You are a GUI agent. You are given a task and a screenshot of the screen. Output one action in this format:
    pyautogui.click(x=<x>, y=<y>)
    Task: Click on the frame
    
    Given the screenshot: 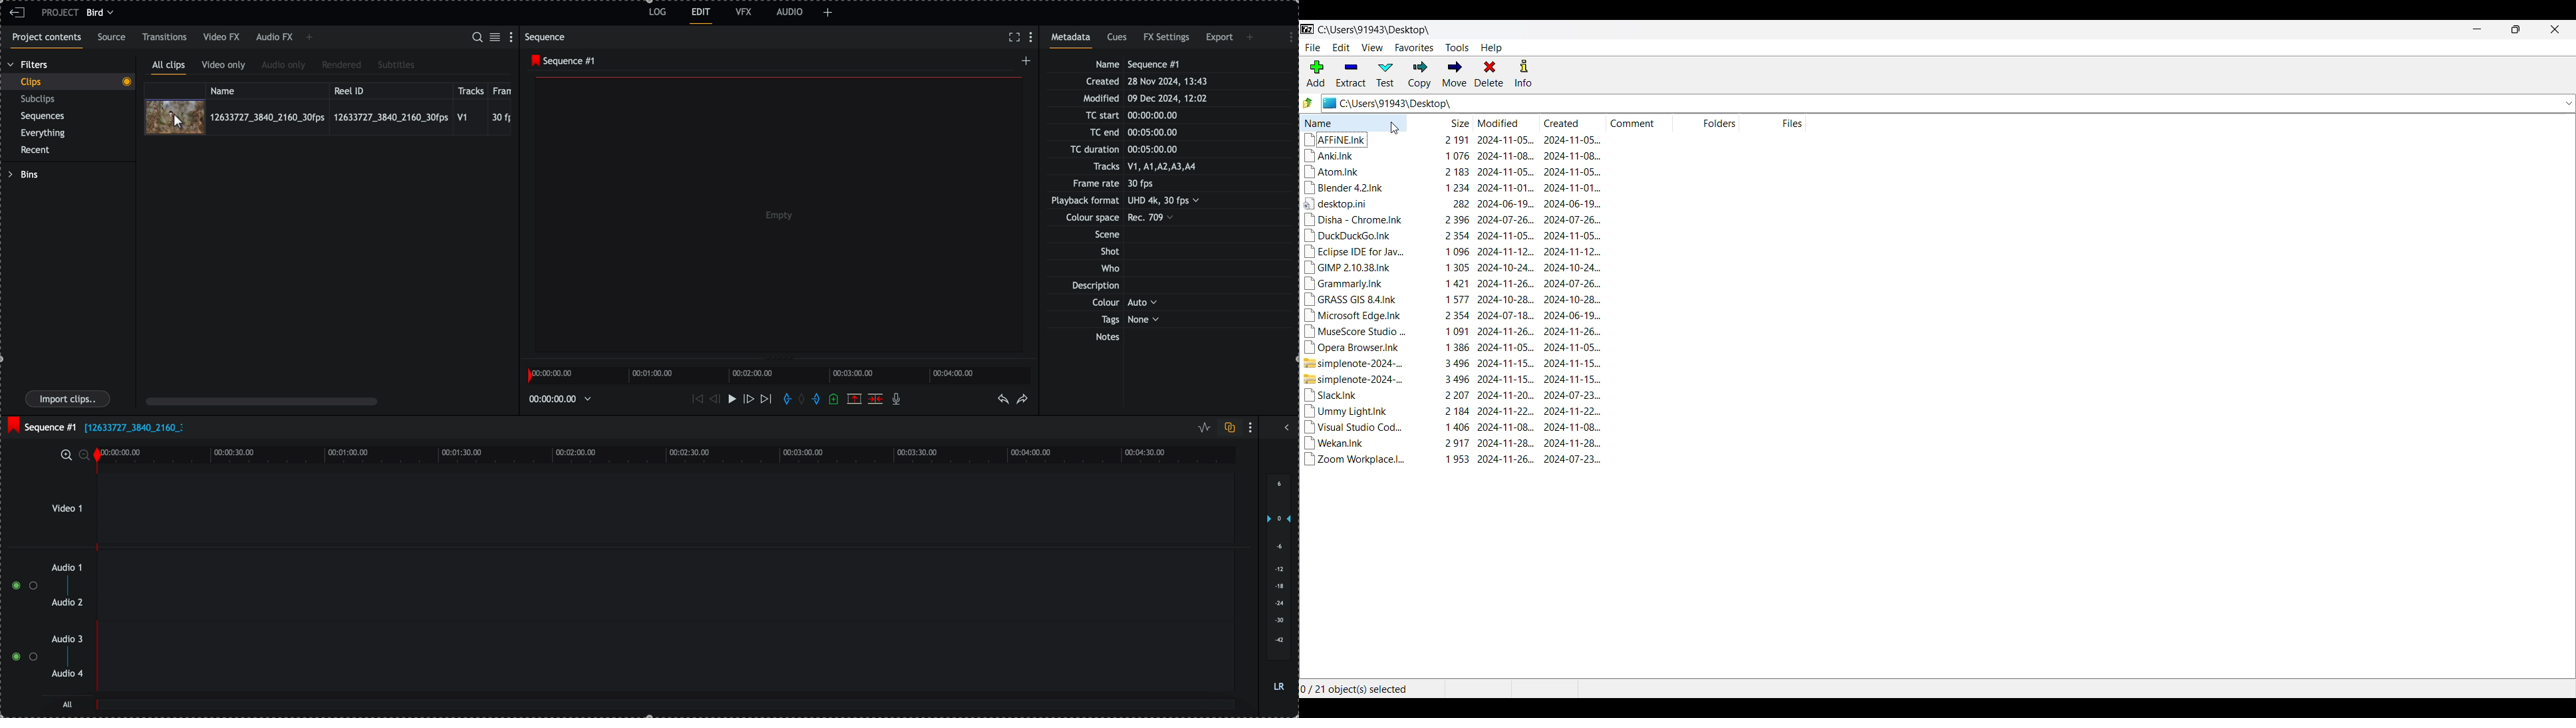 What is the action you would take?
    pyautogui.click(x=504, y=89)
    